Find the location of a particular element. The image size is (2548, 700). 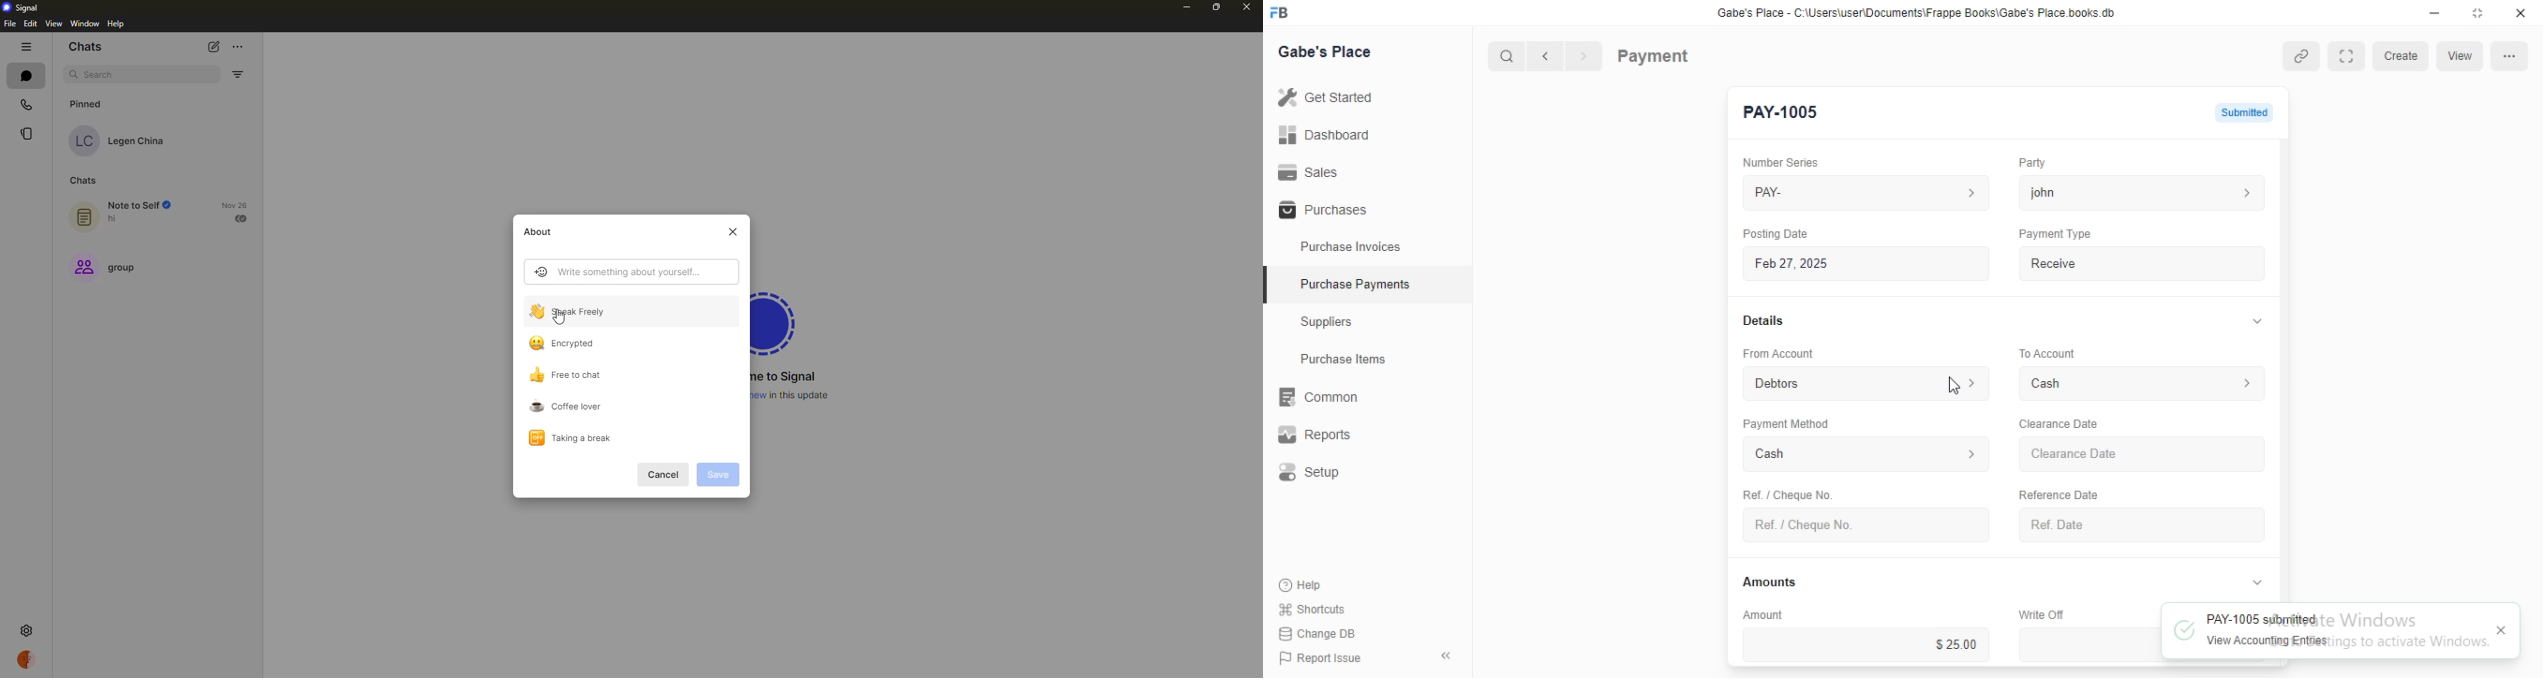

chats is located at coordinates (82, 182).